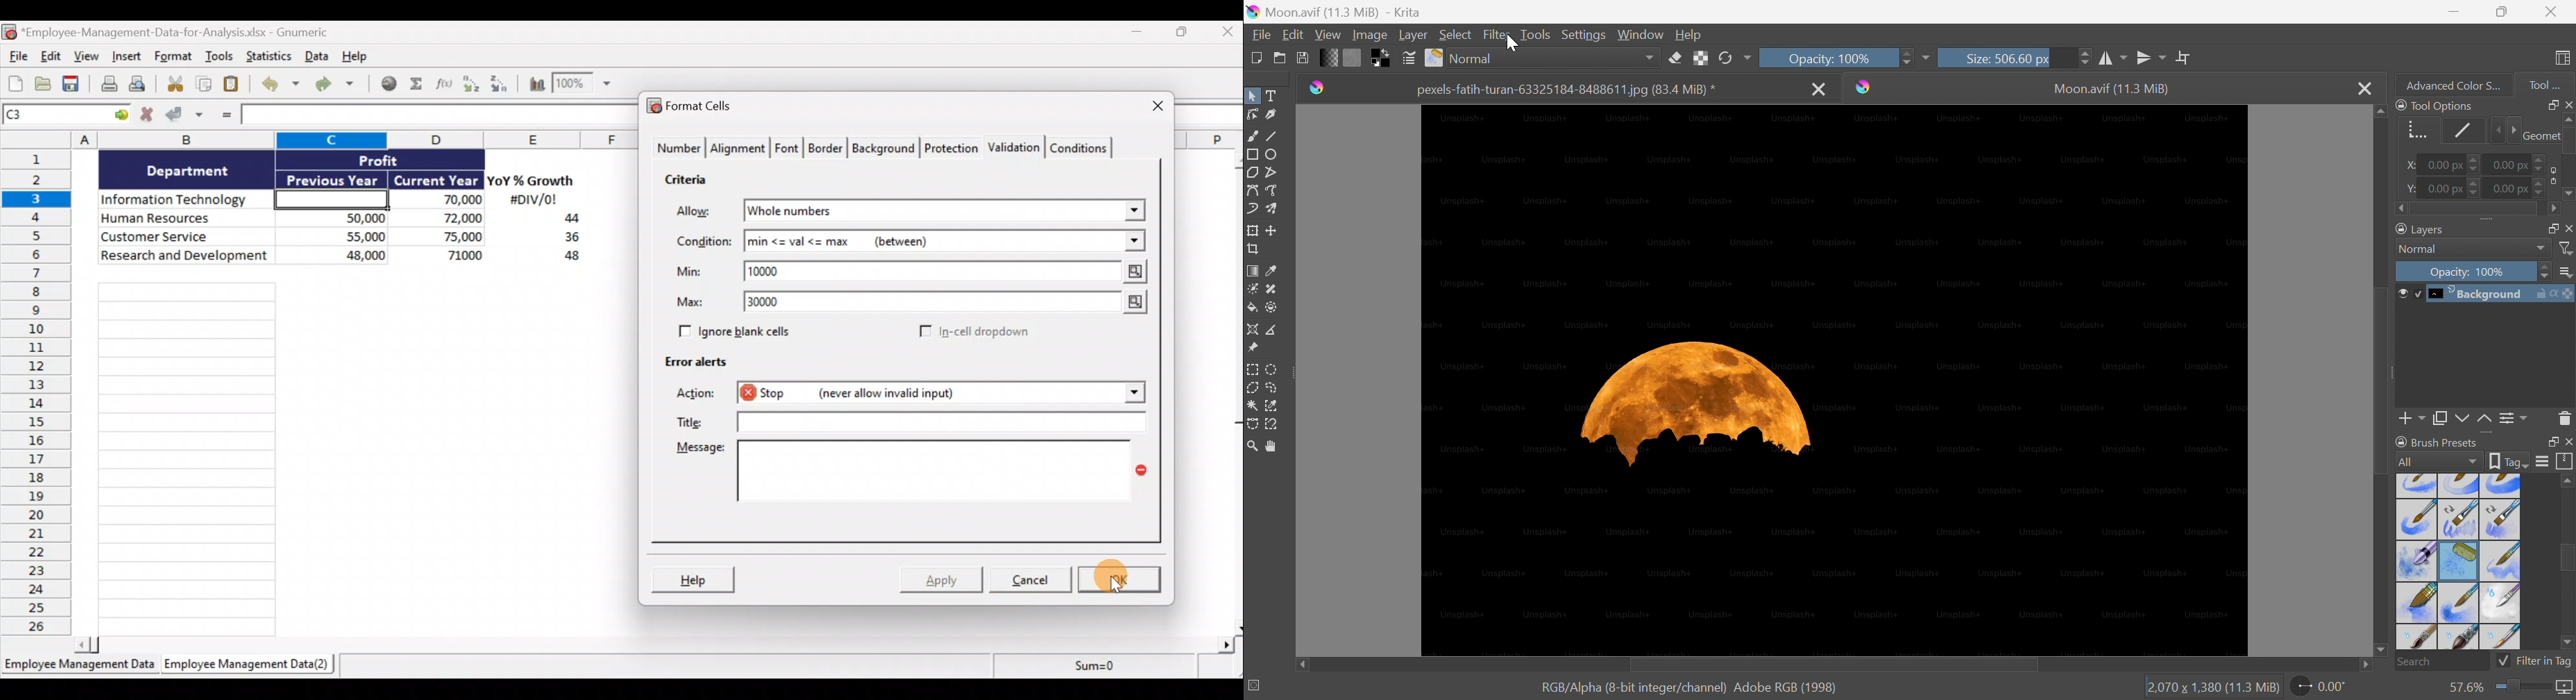 This screenshot has height=700, width=2576. I want to click on Restore down, so click(1183, 35).